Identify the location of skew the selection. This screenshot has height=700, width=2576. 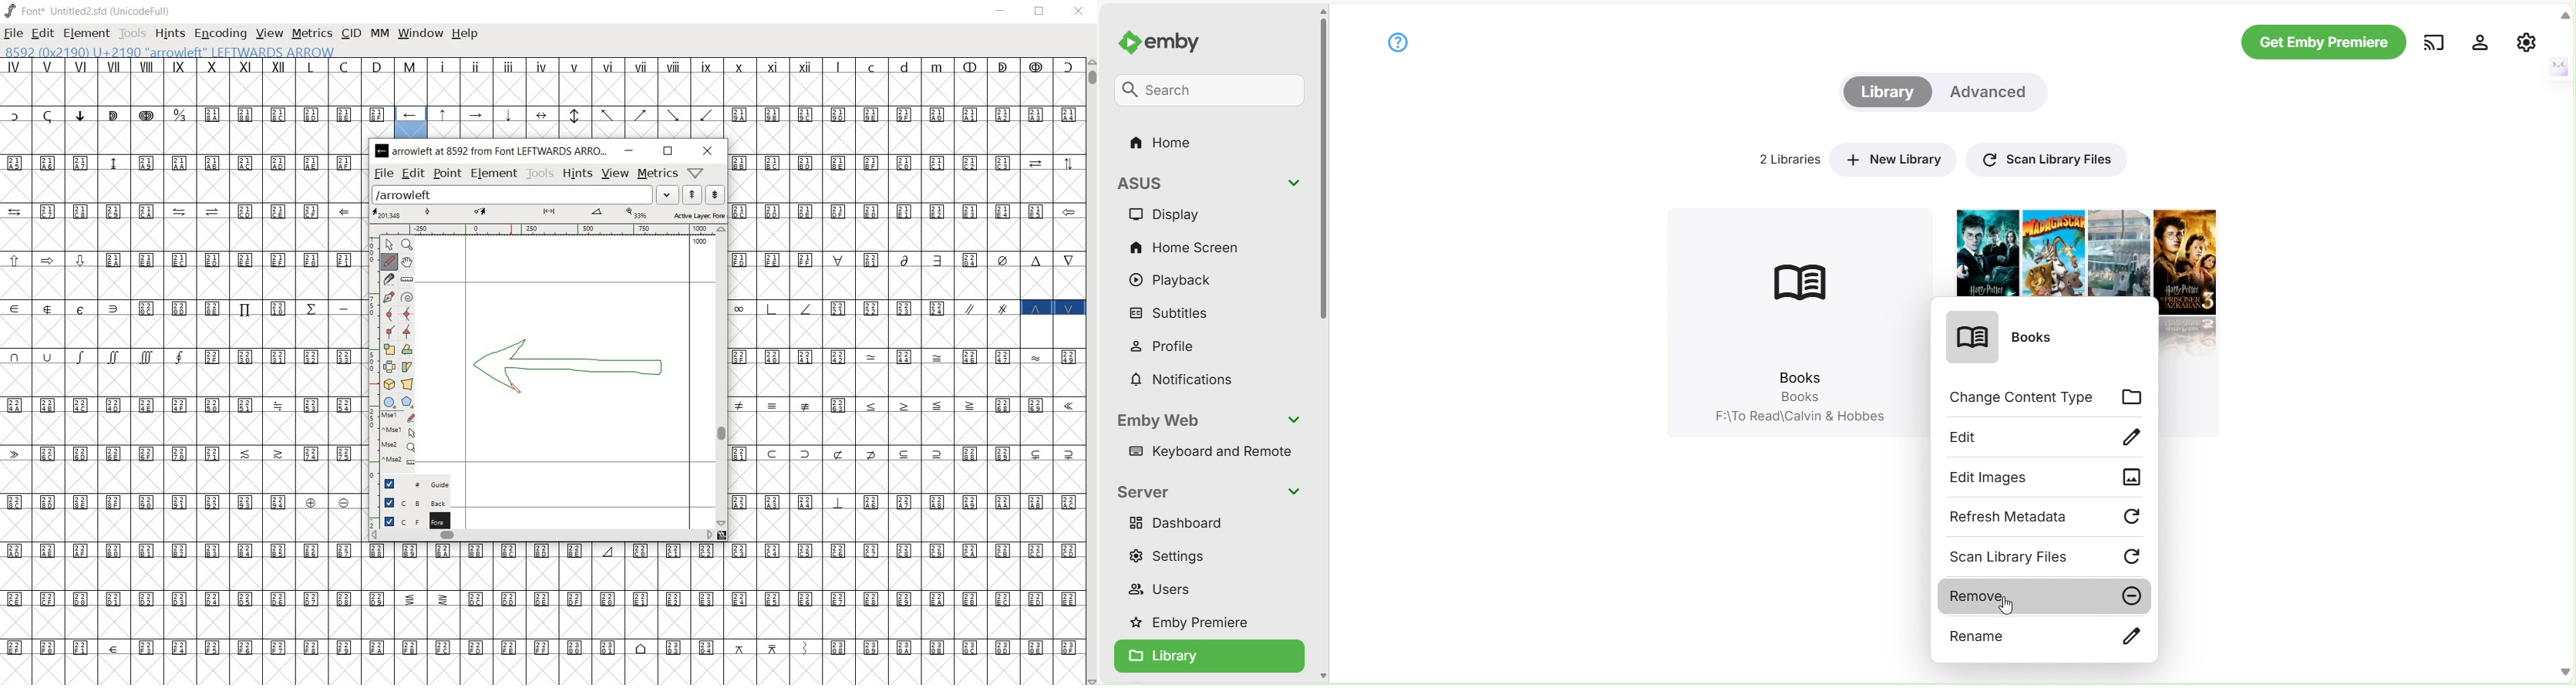
(408, 367).